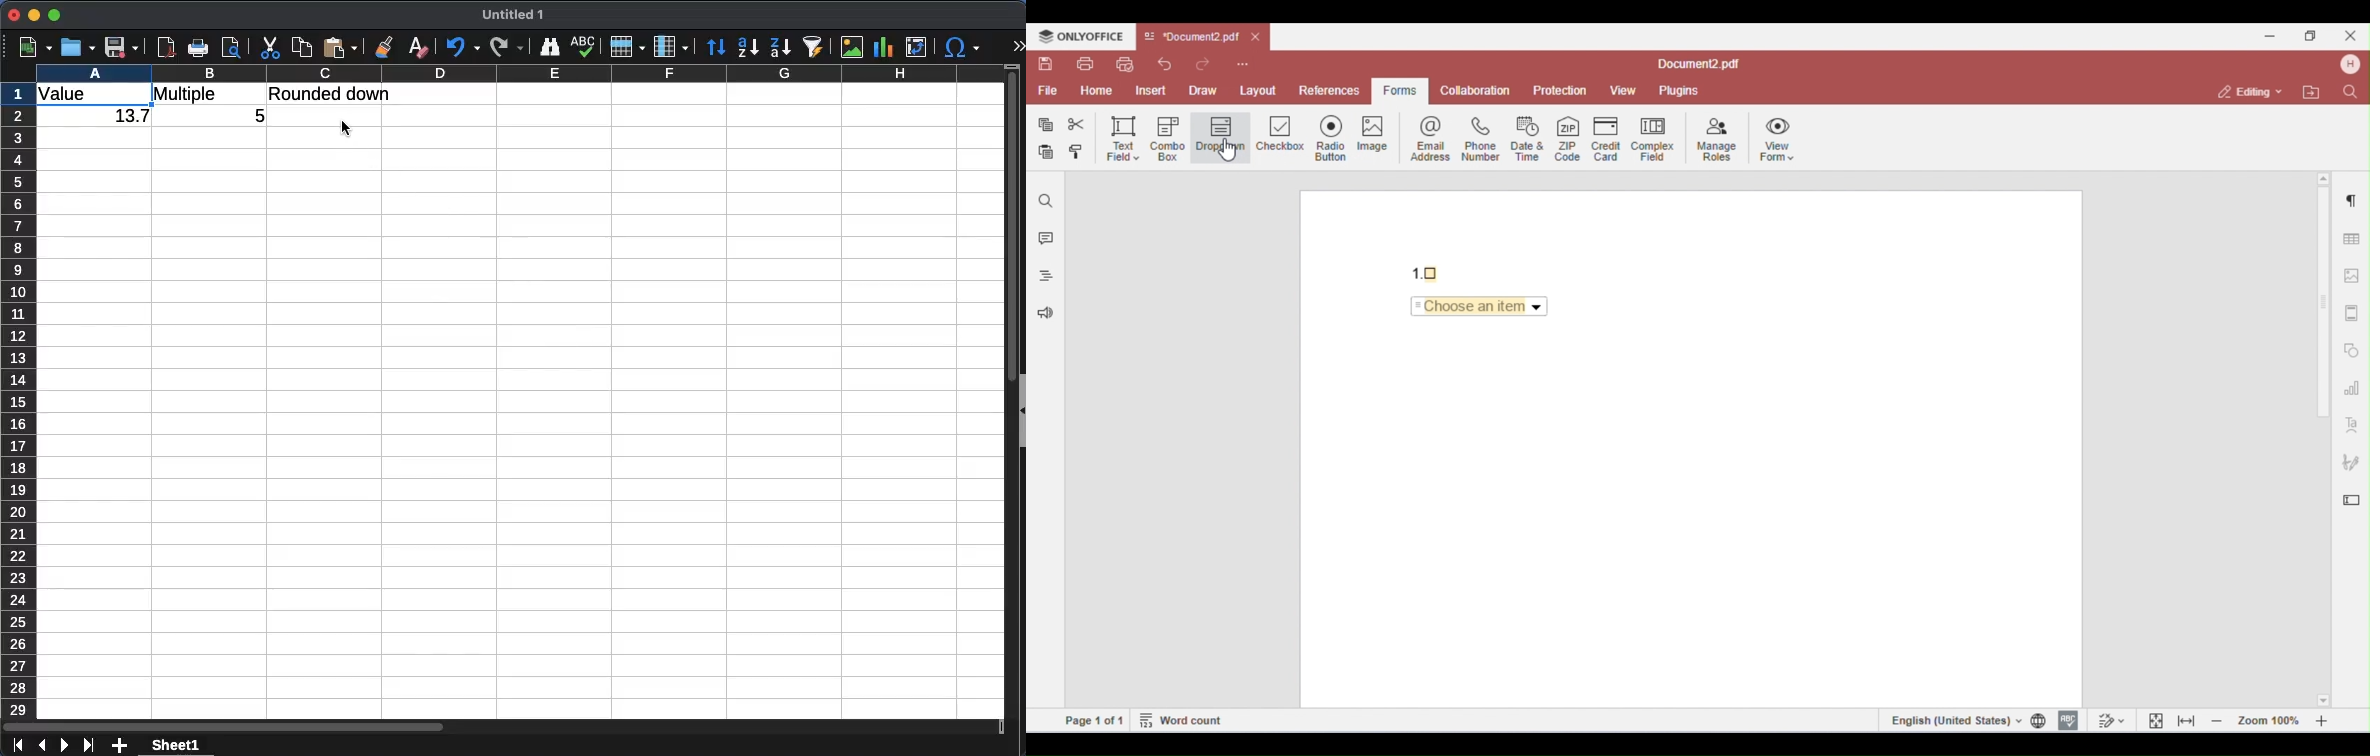 The height and width of the screenshot is (756, 2380). I want to click on new, so click(35, 47).